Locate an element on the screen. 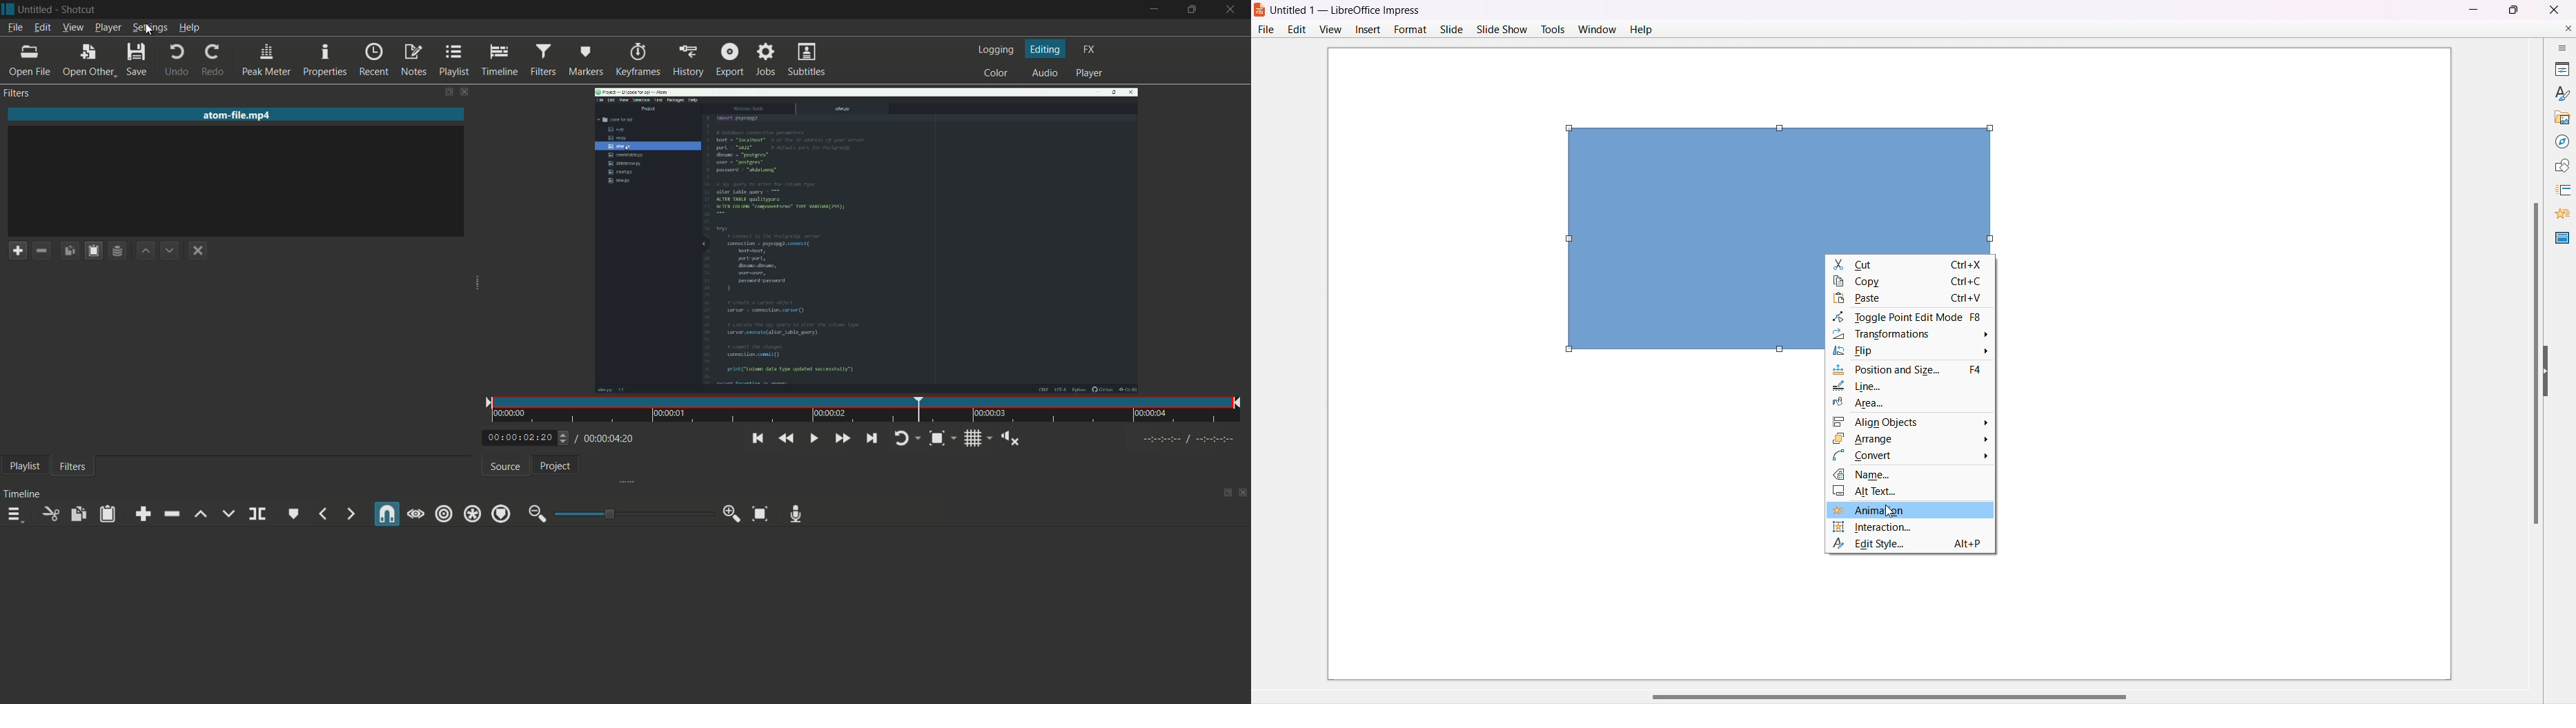 The height and width of the screenshot is (728, 2576). toggle grid is located at coordinates (975, 438).